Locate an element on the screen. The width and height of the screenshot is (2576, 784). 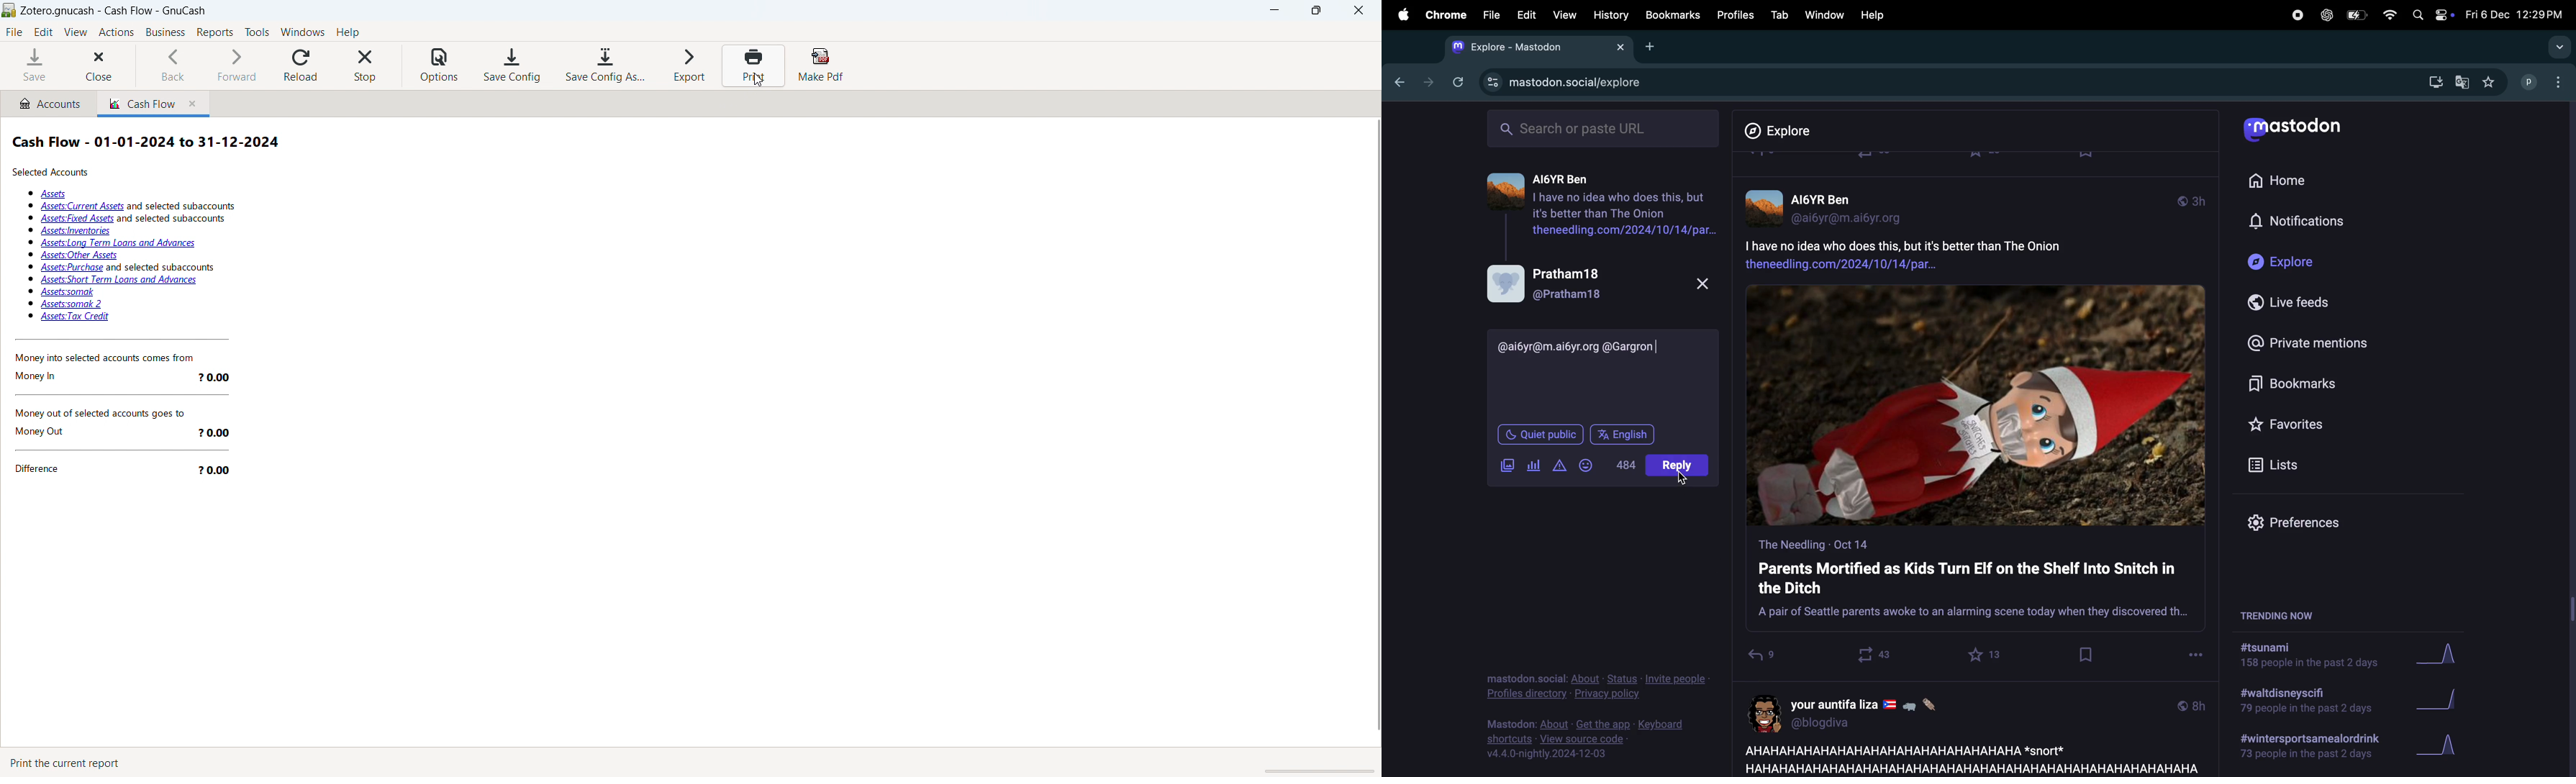
logo is located at coordinates (9, 11).